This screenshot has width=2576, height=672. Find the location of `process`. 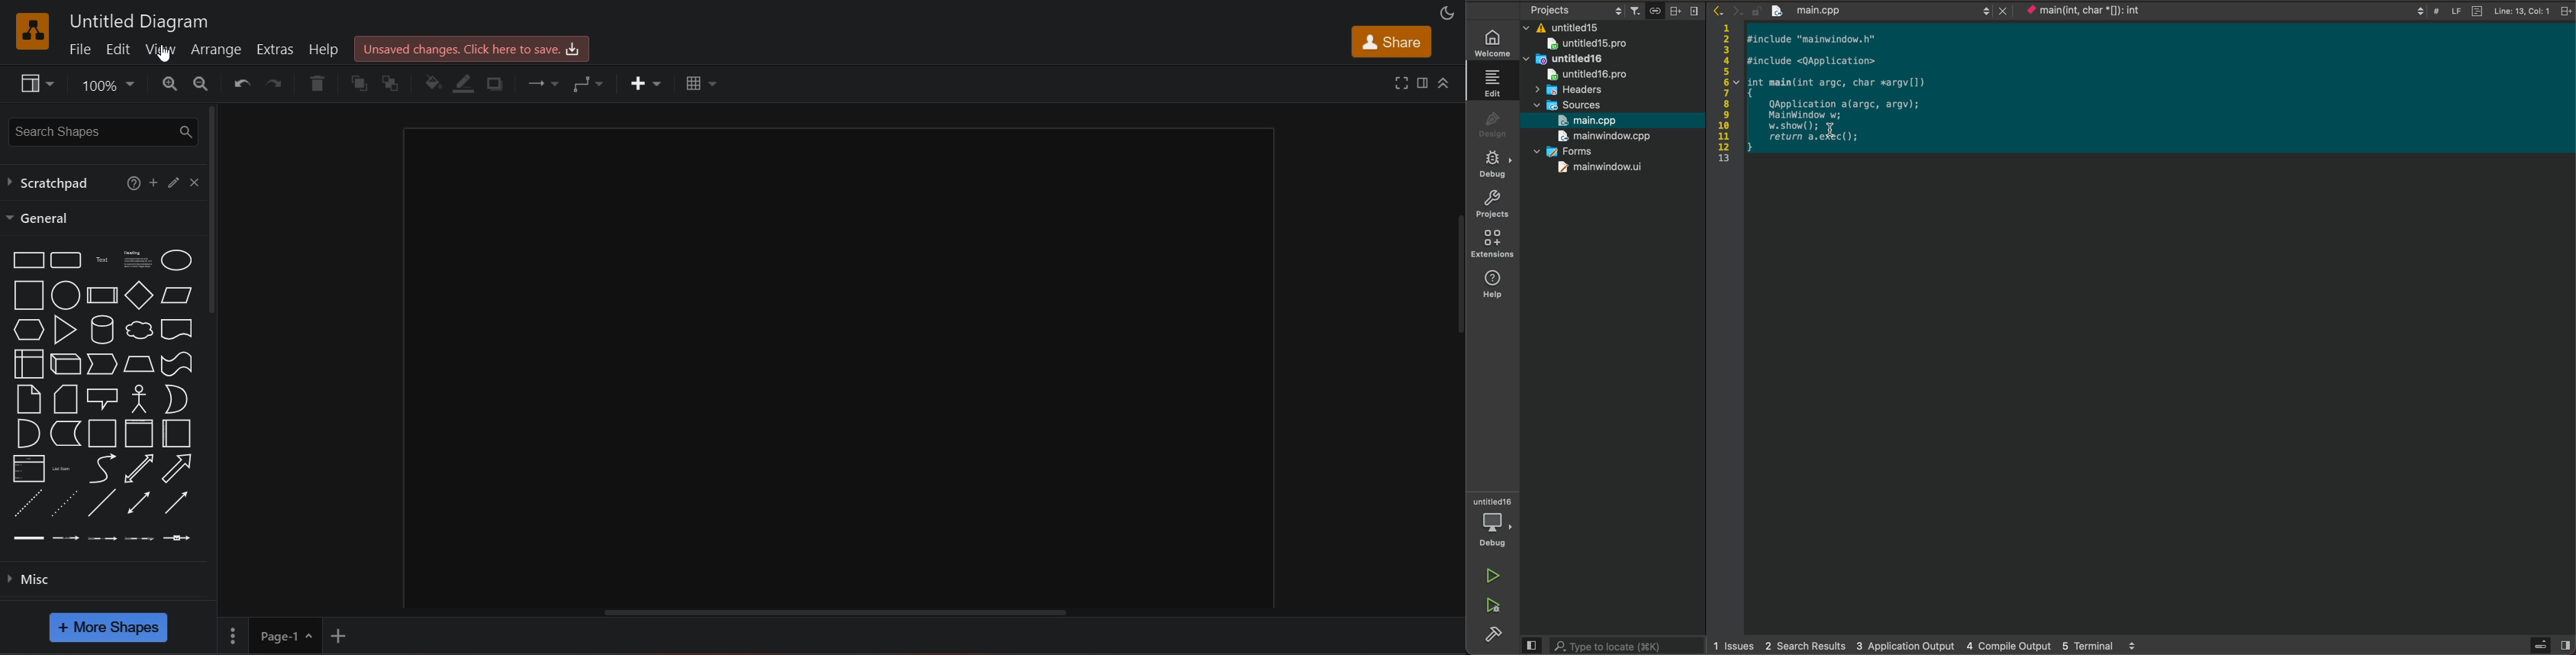

process is located at coordinates (101, 295).